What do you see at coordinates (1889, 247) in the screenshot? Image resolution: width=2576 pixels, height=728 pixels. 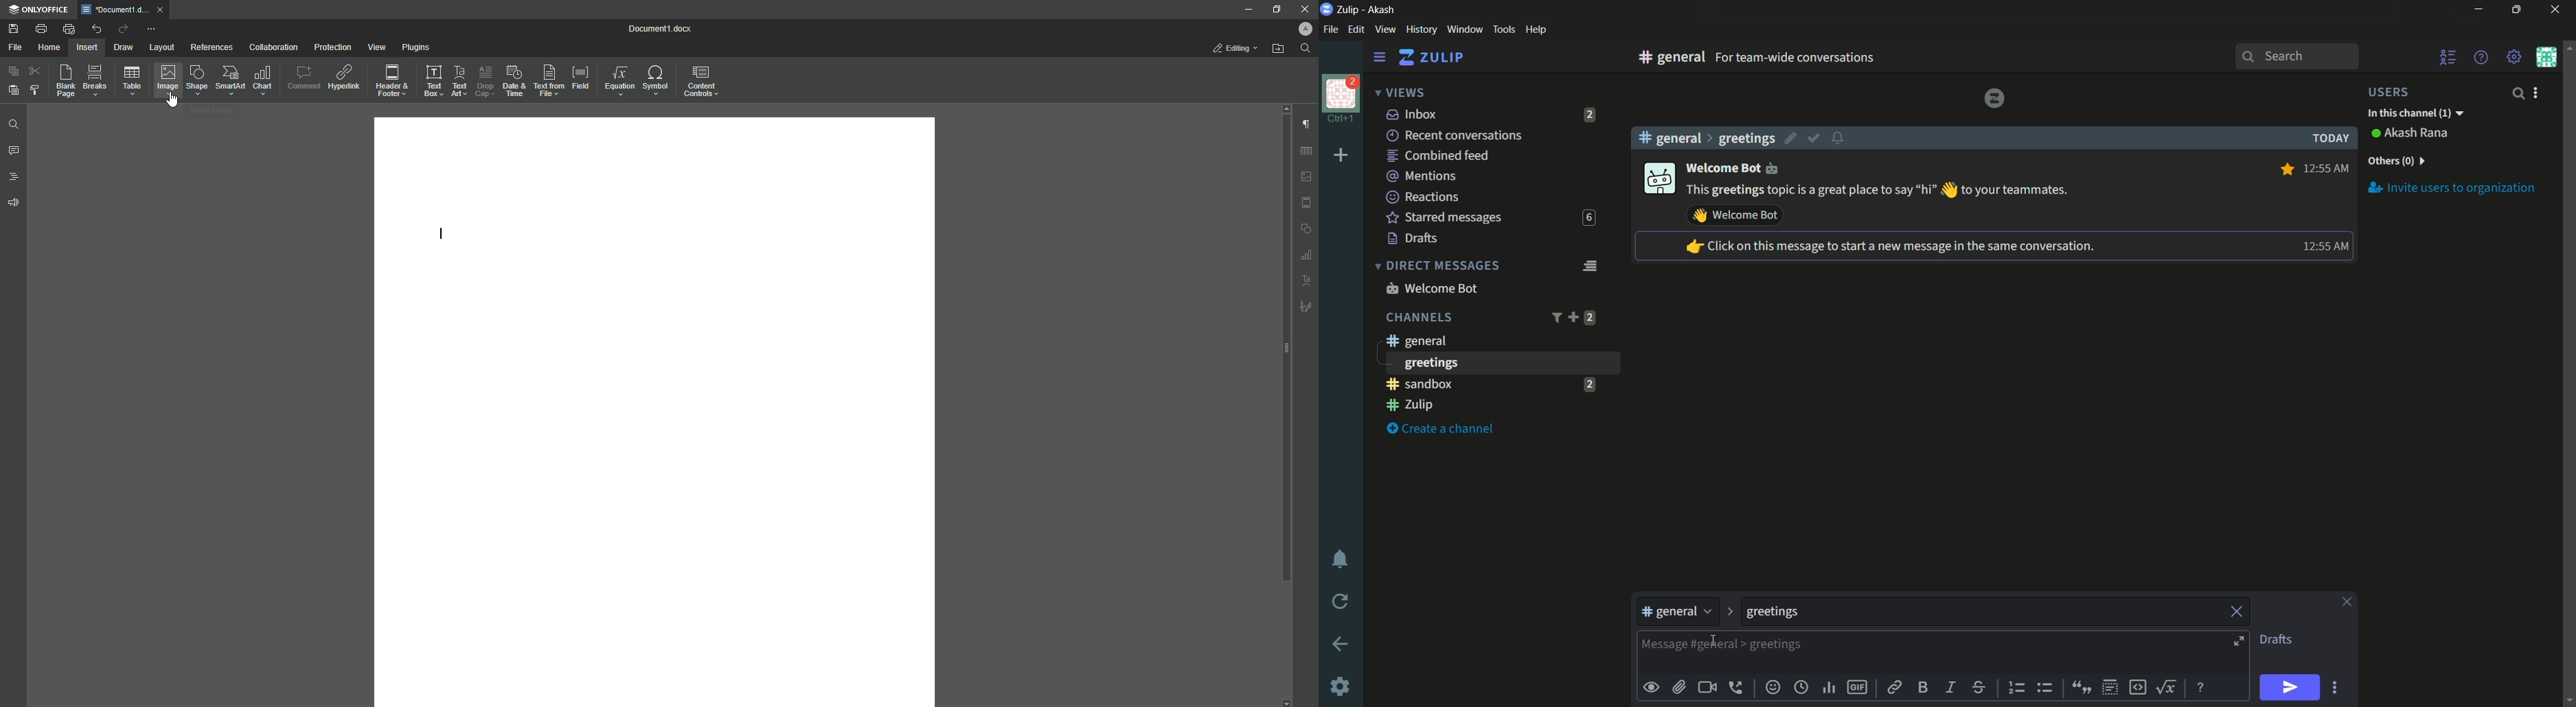 I see `Click on this message to start a new message in the same conversation` at bounding box center [1889, 247].